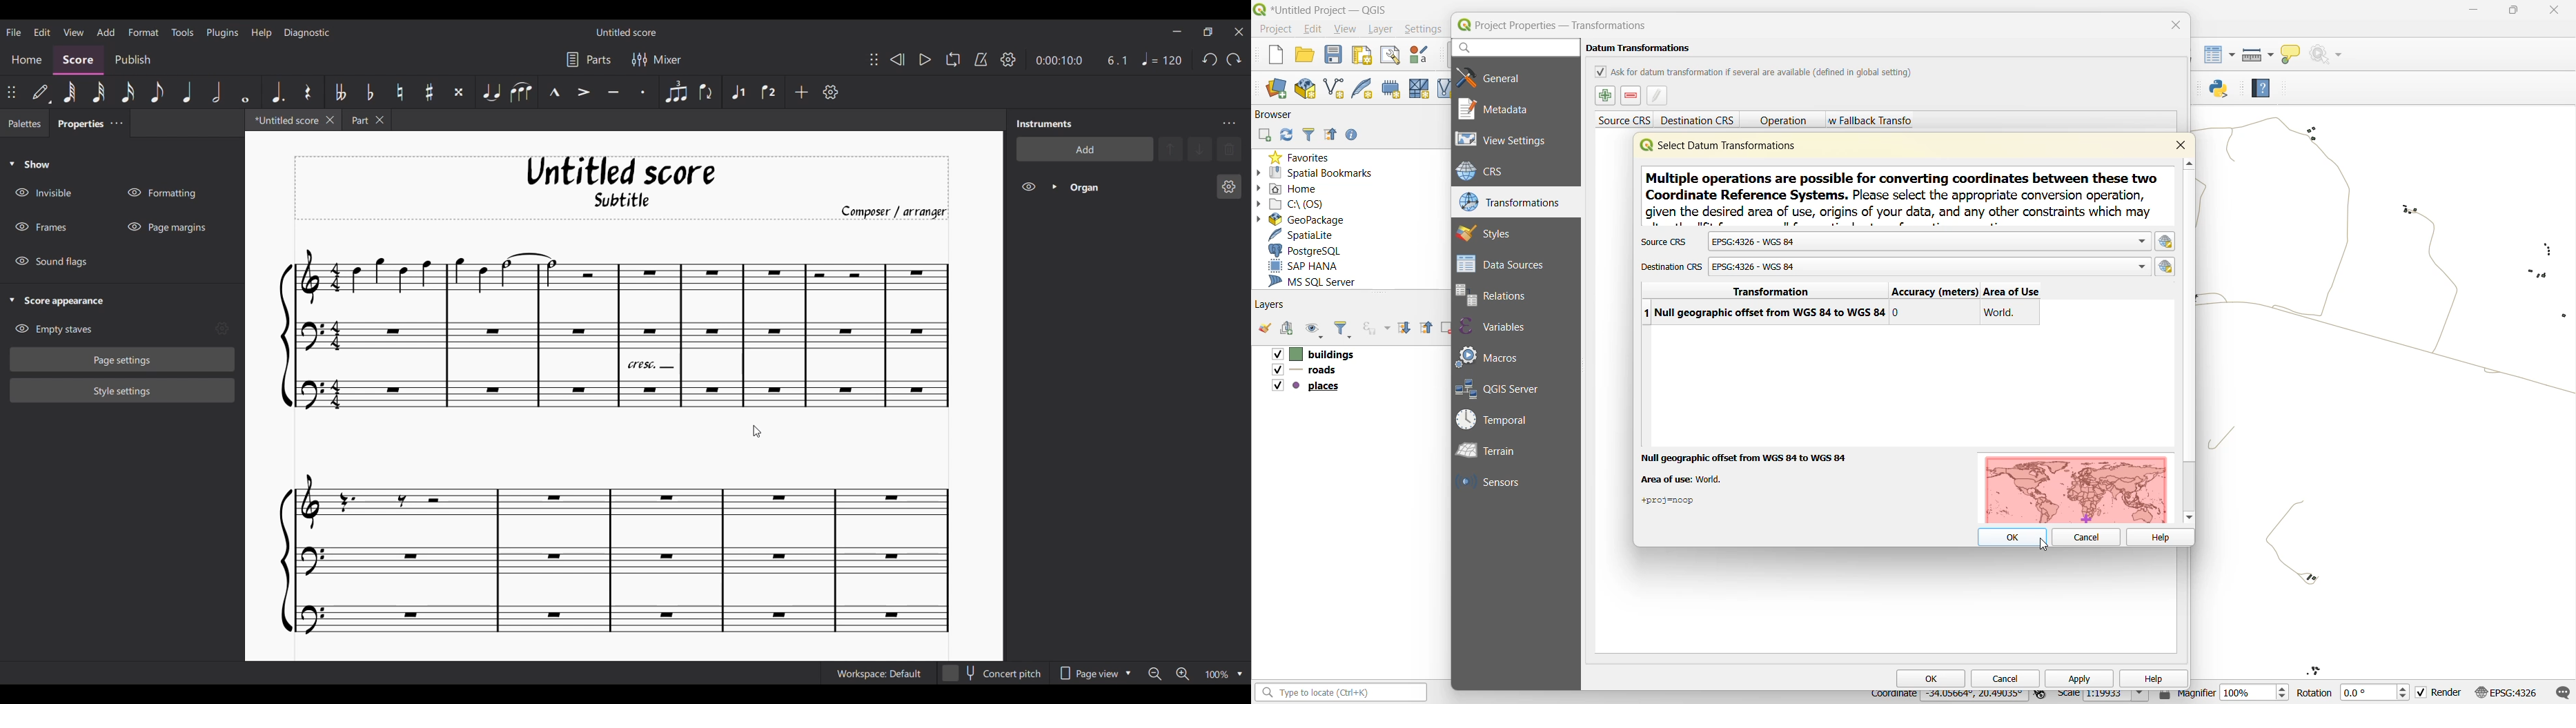  What do you see at coordinates (284, 120) in the screenshot?
I see `Current tab` at bounding box center [284, 120].